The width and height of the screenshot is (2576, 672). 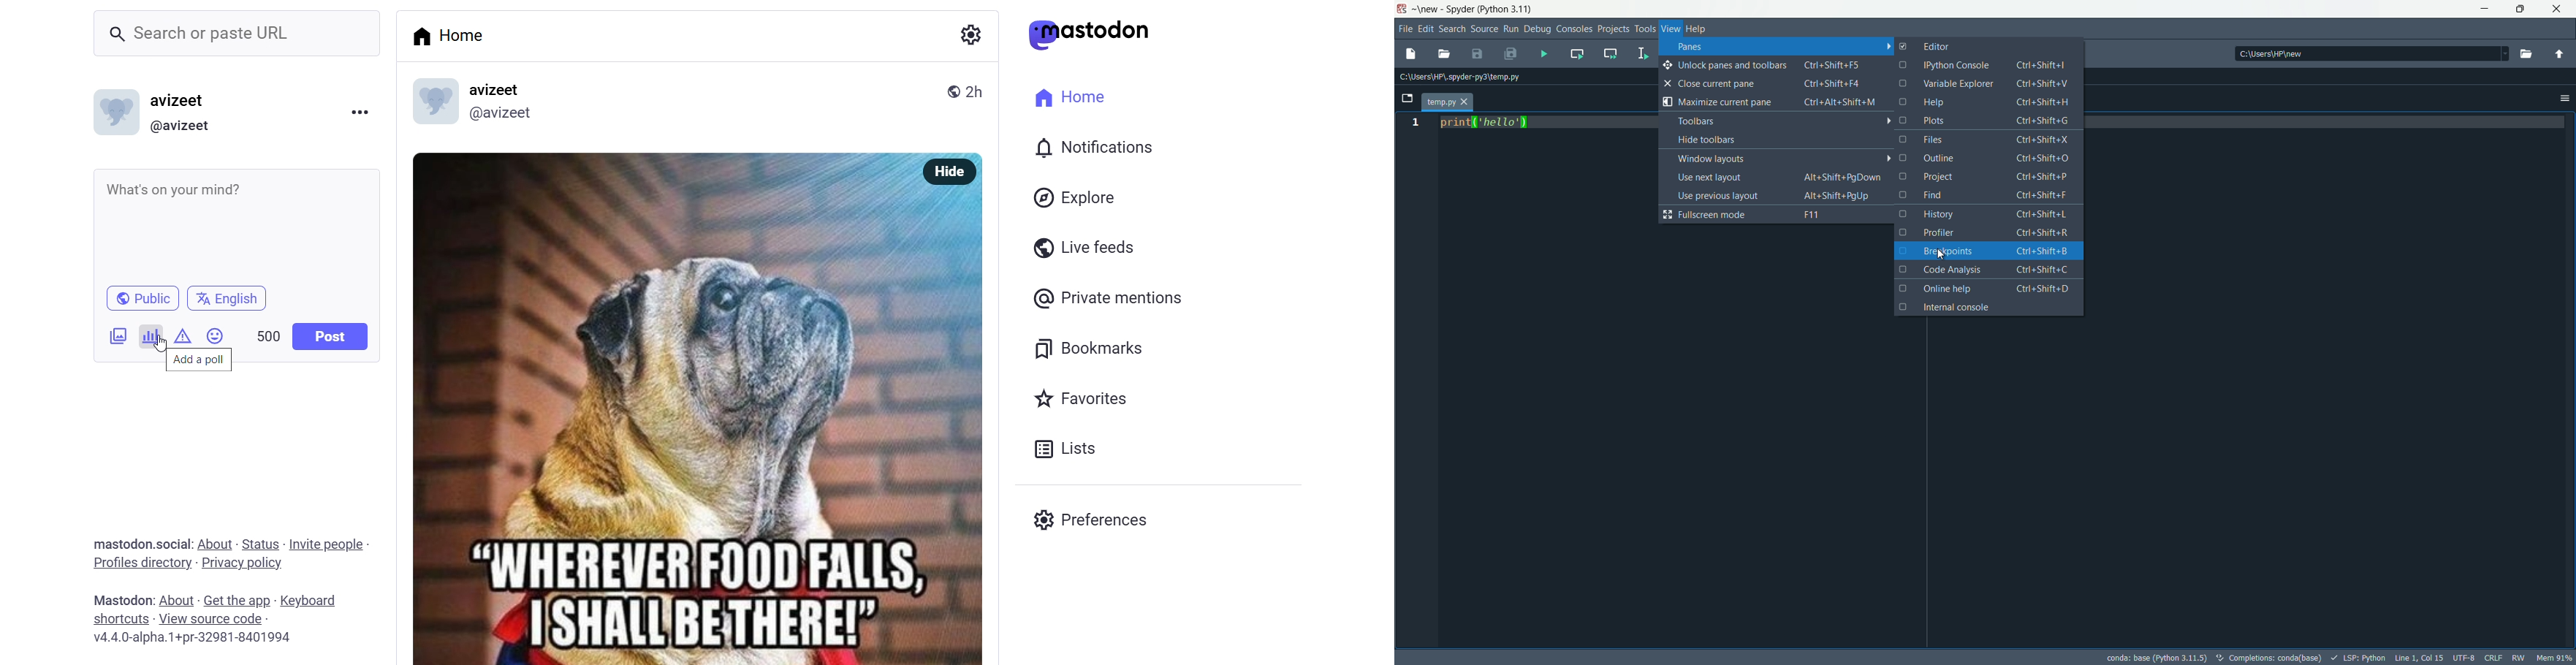 I want to click on run current cell and go to the next one, so click(x=1611, y=53).